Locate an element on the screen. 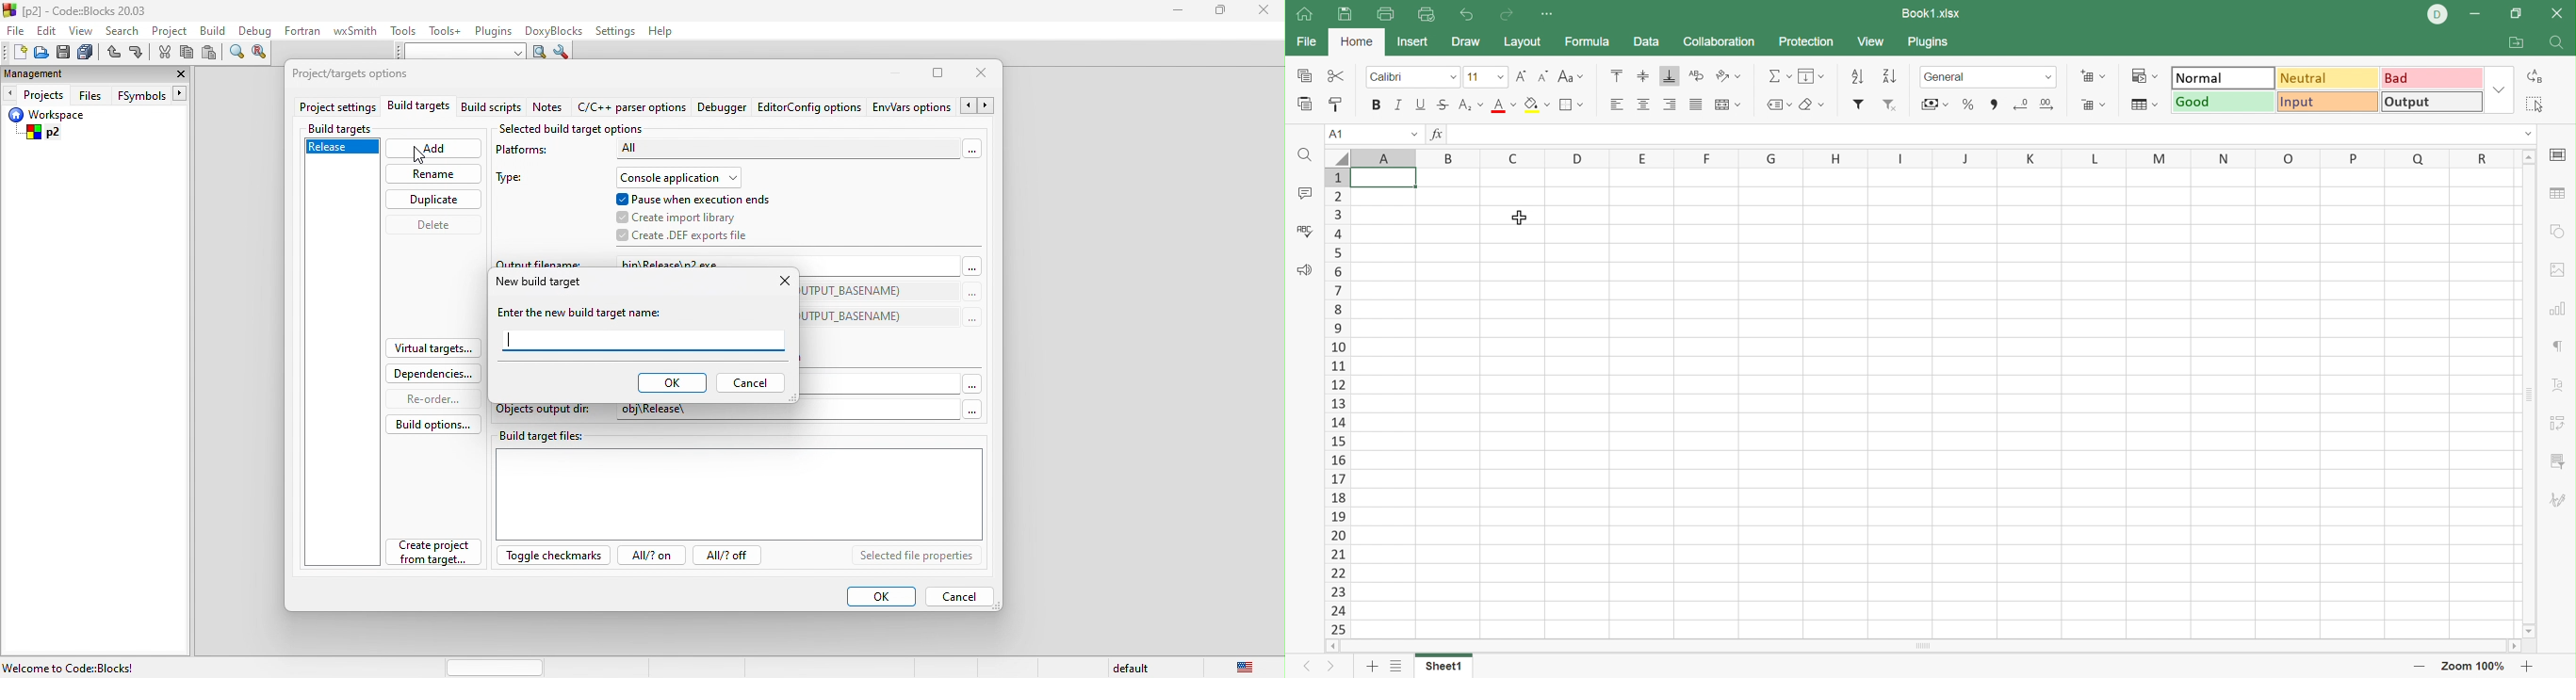  view is located at coordinates (82, 30).